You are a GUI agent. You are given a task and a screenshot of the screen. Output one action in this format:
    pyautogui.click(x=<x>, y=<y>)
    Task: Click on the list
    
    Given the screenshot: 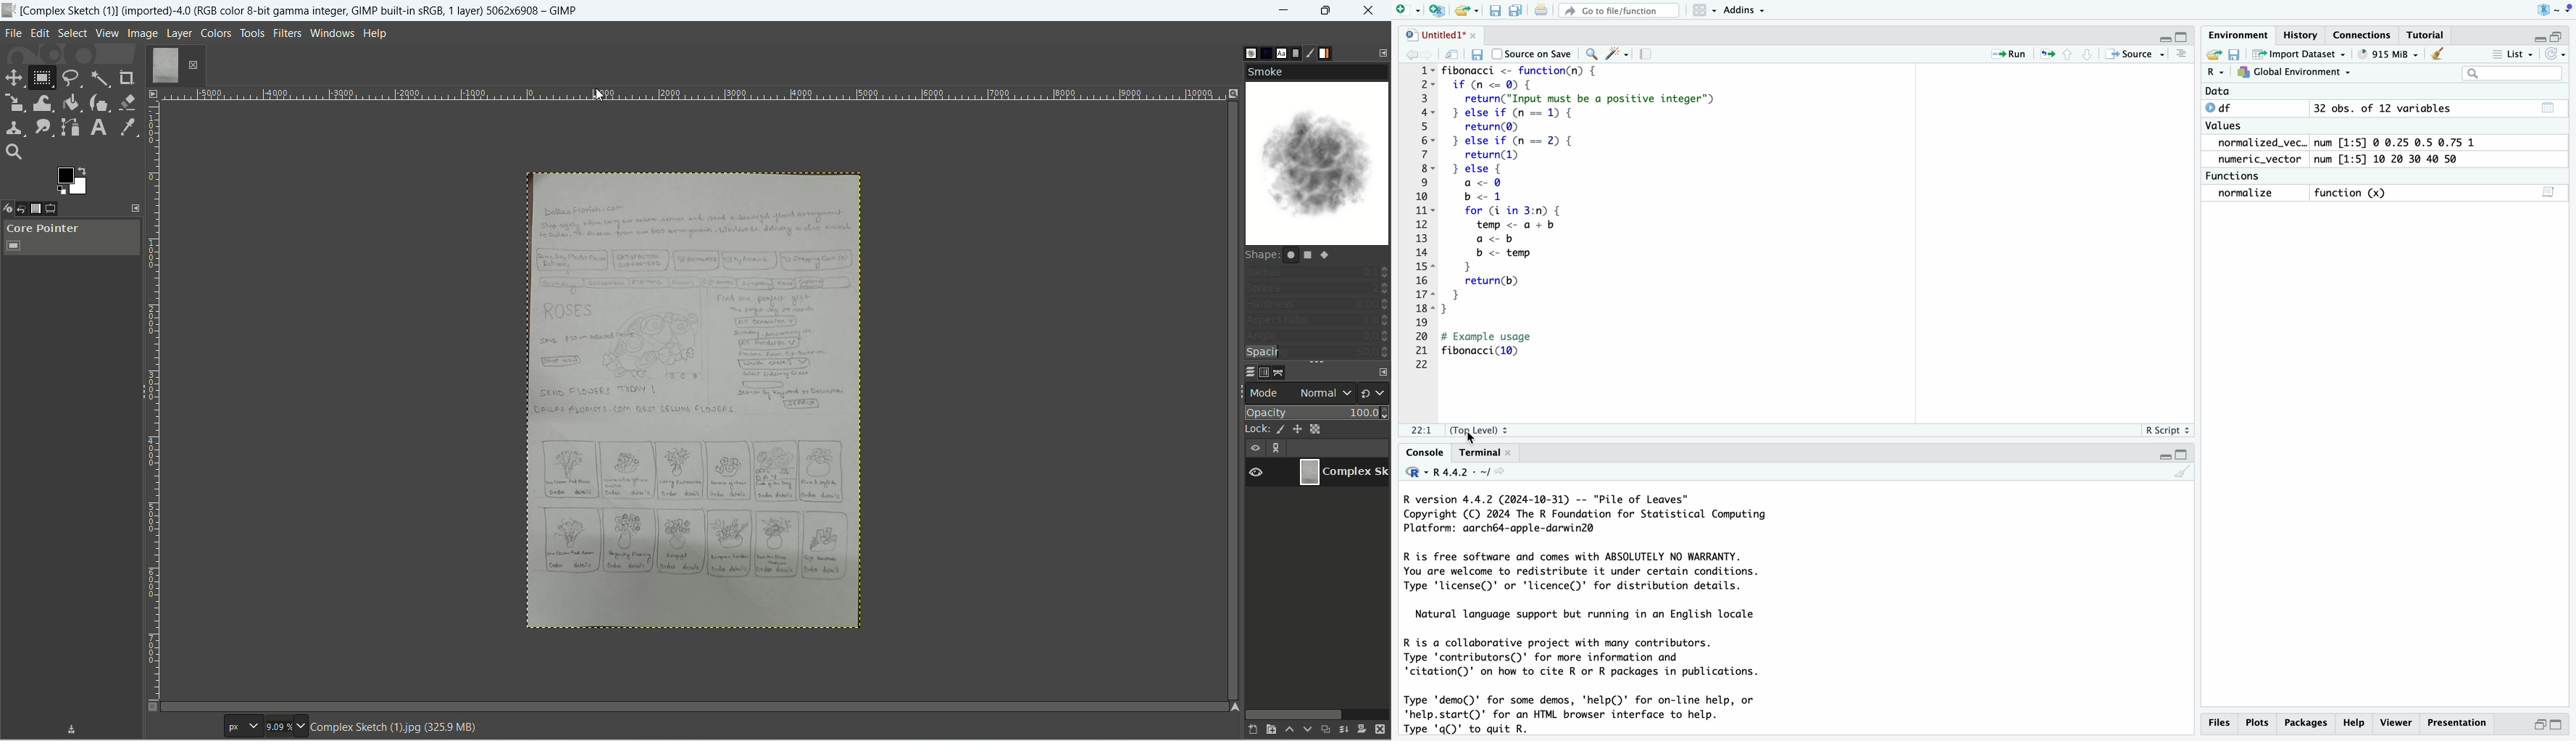 What is the action you would take?
    pyautogui.click(x=2509, y=52)
    